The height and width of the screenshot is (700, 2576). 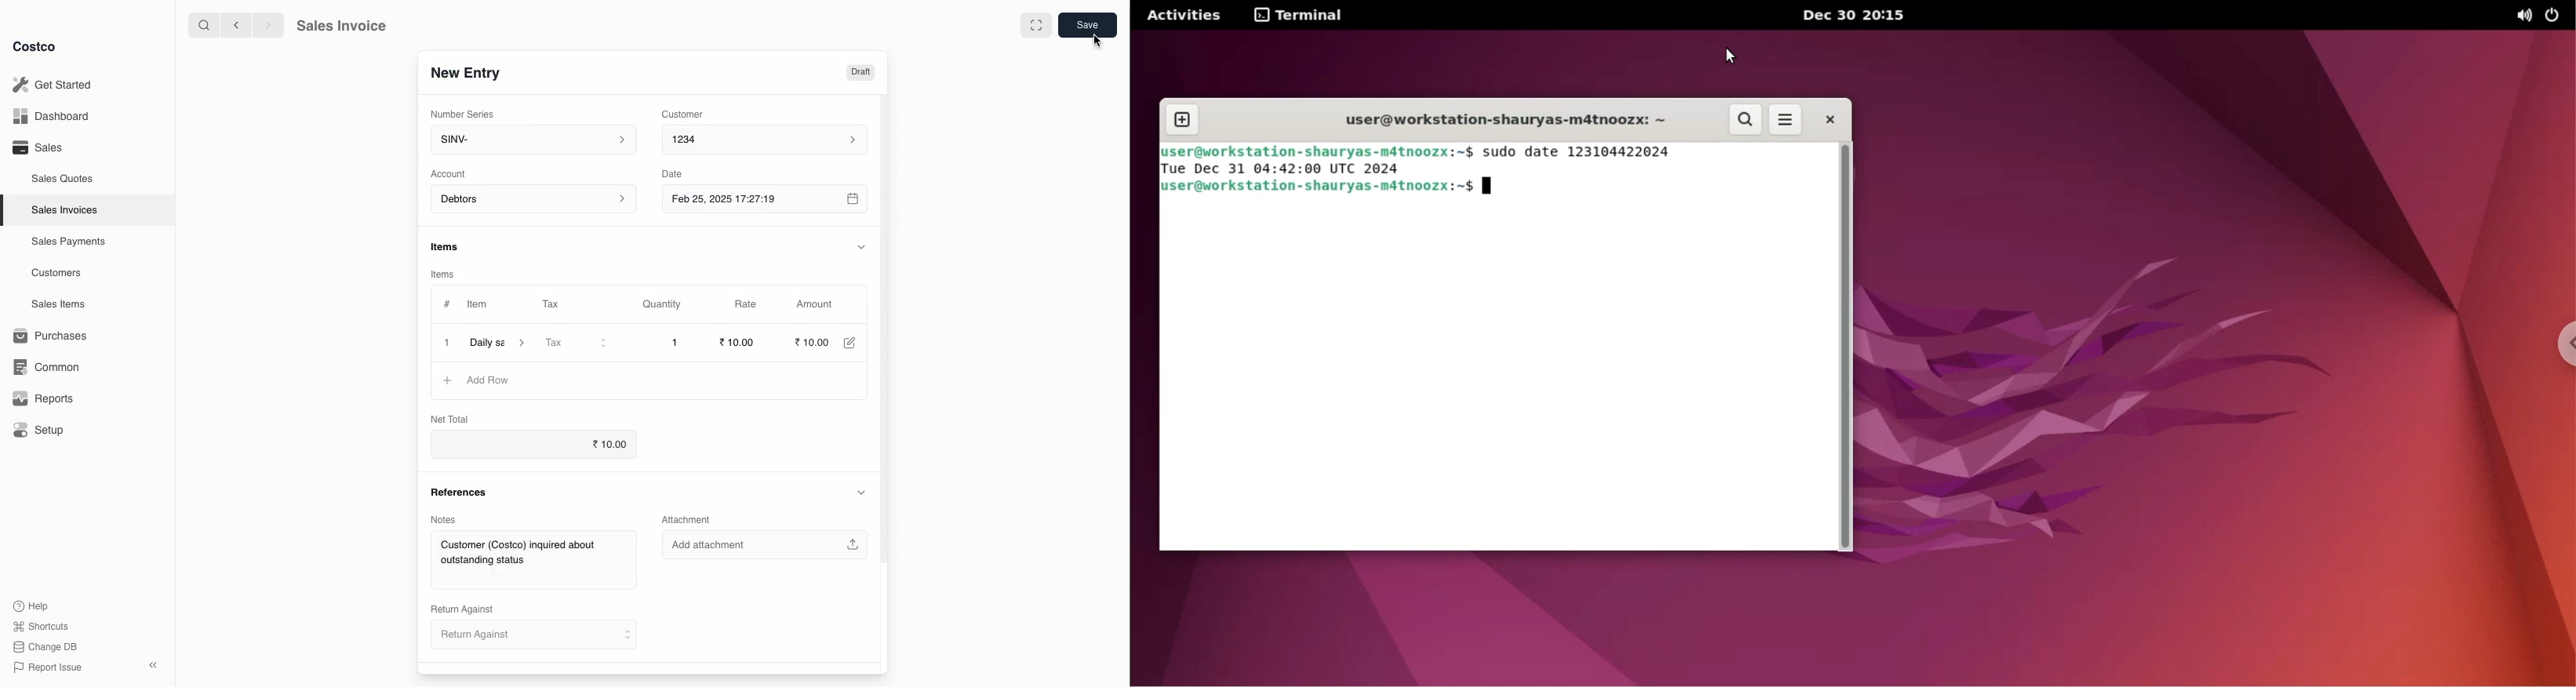 I want to click on Common, so click(x=49, y=368).